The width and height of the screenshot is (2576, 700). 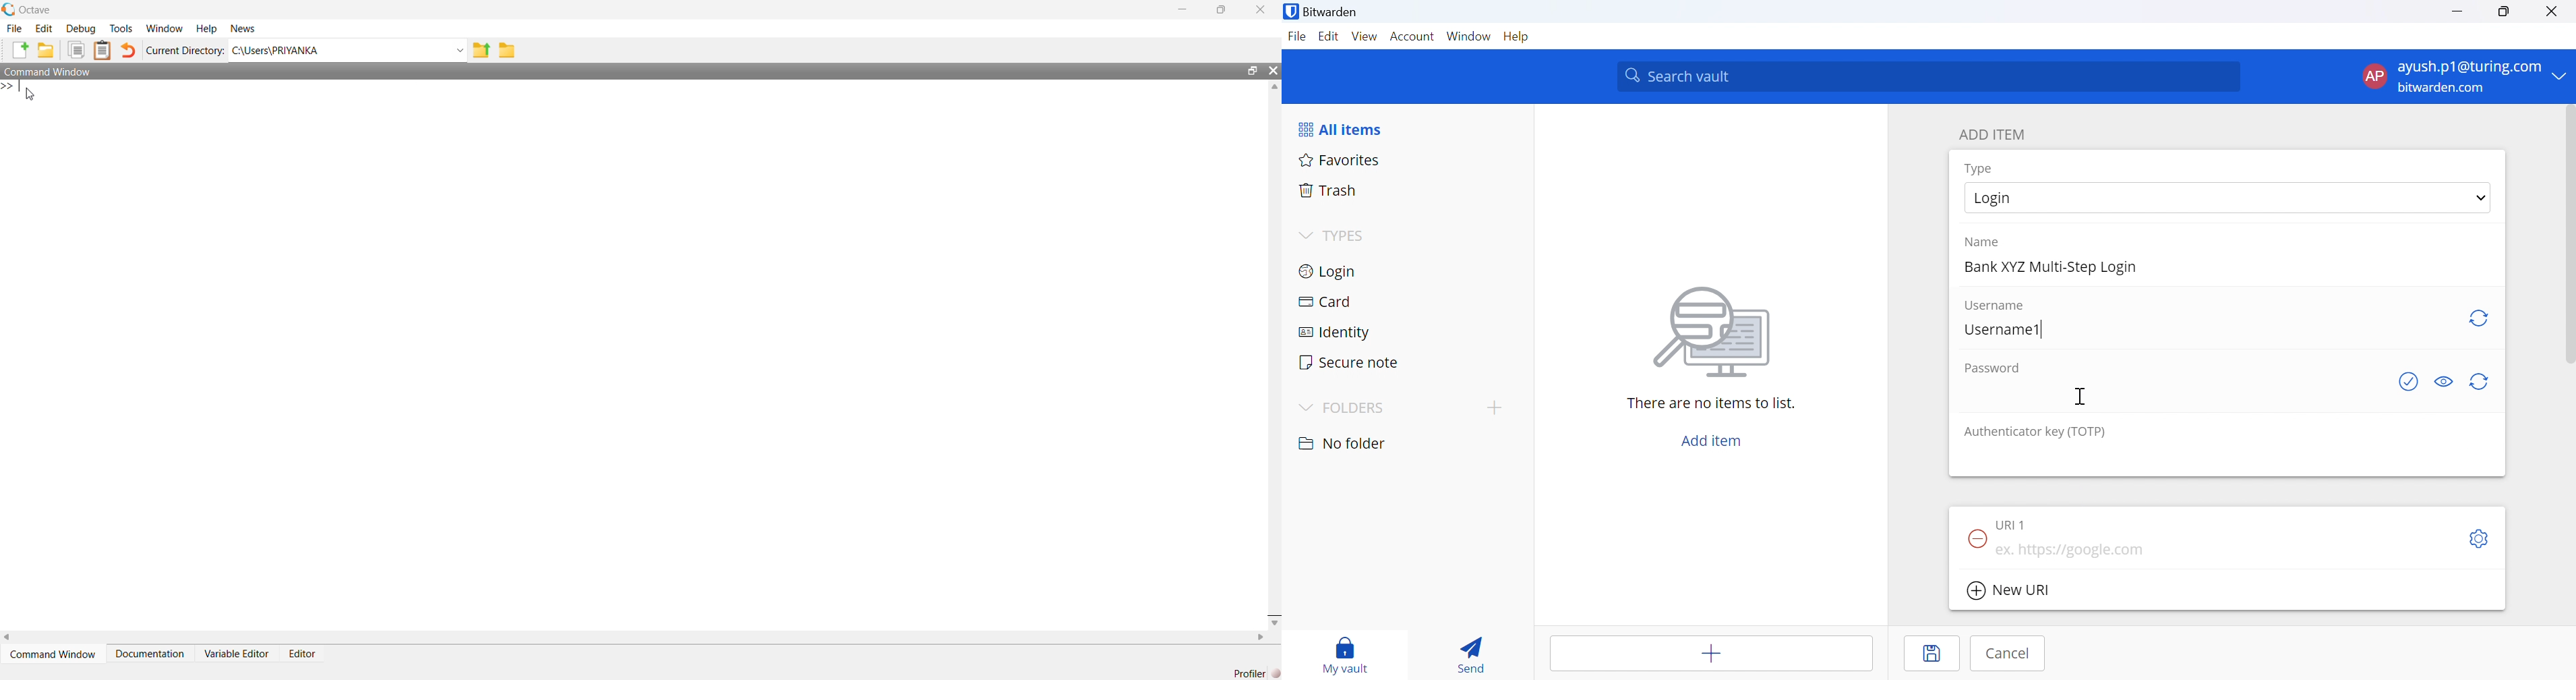 What do you see at coordinates (1340, 159) in the screenshot?
I see `Favorites` at bounding box center [1340, 159].